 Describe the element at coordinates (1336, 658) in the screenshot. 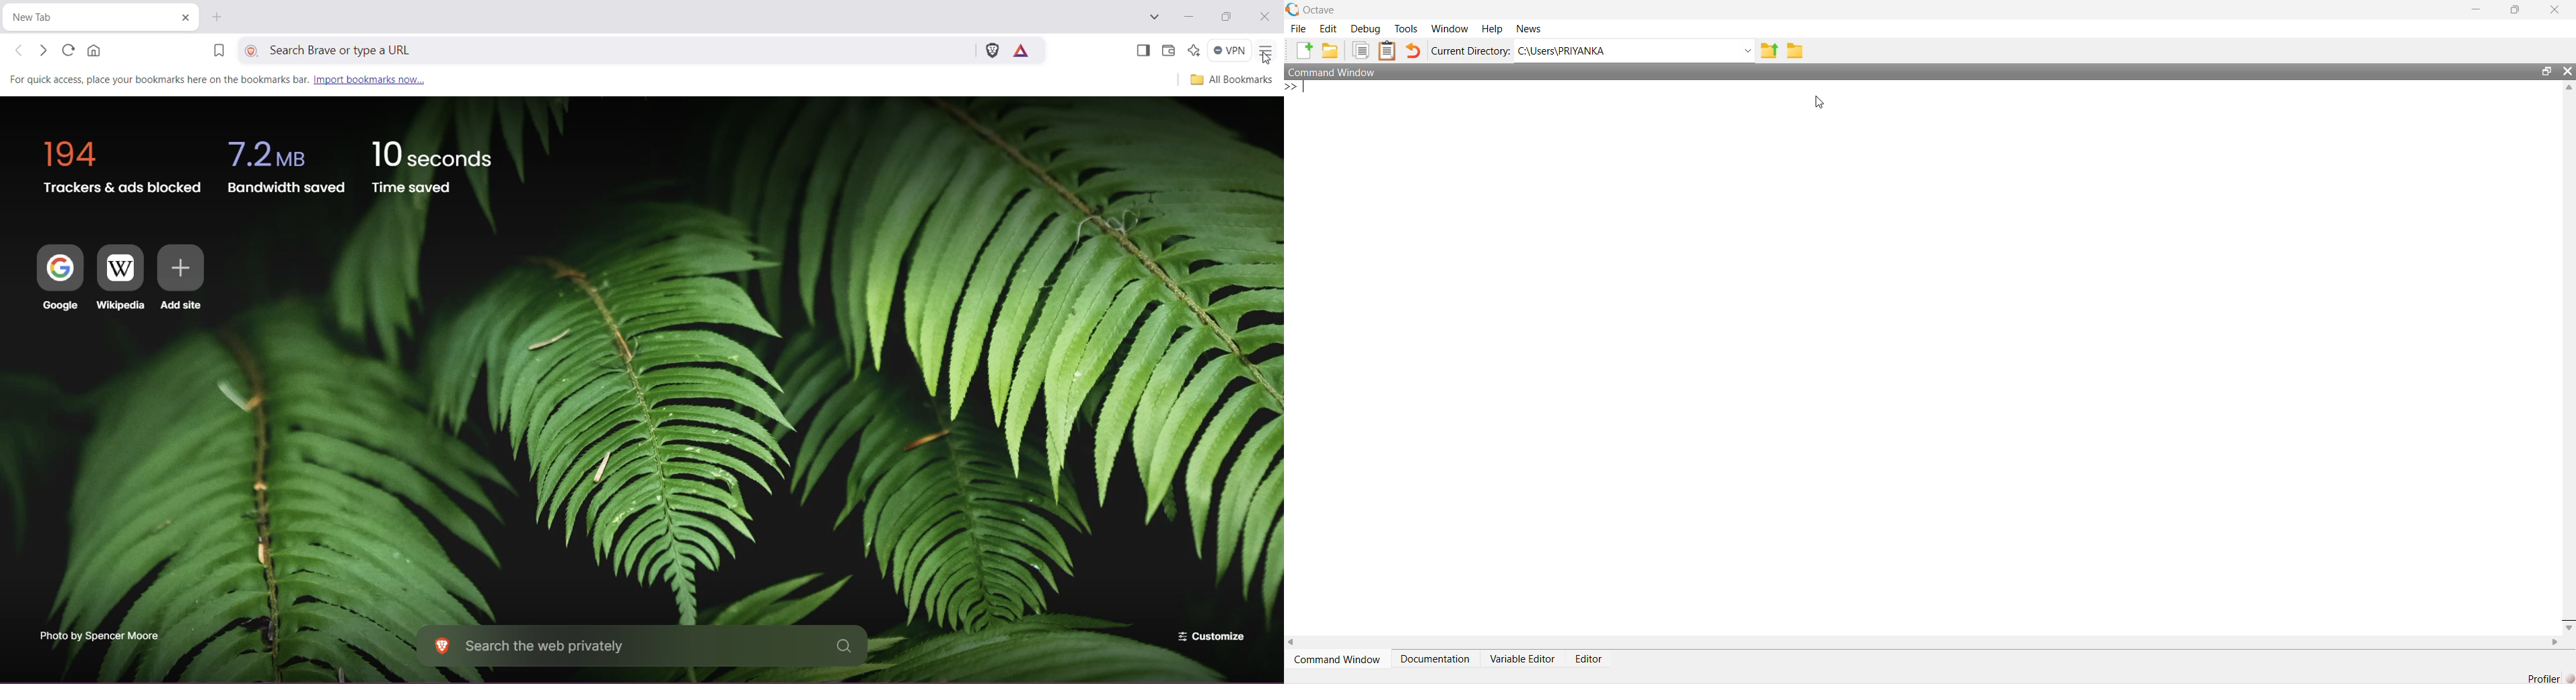

I see `Command Window` at that location.